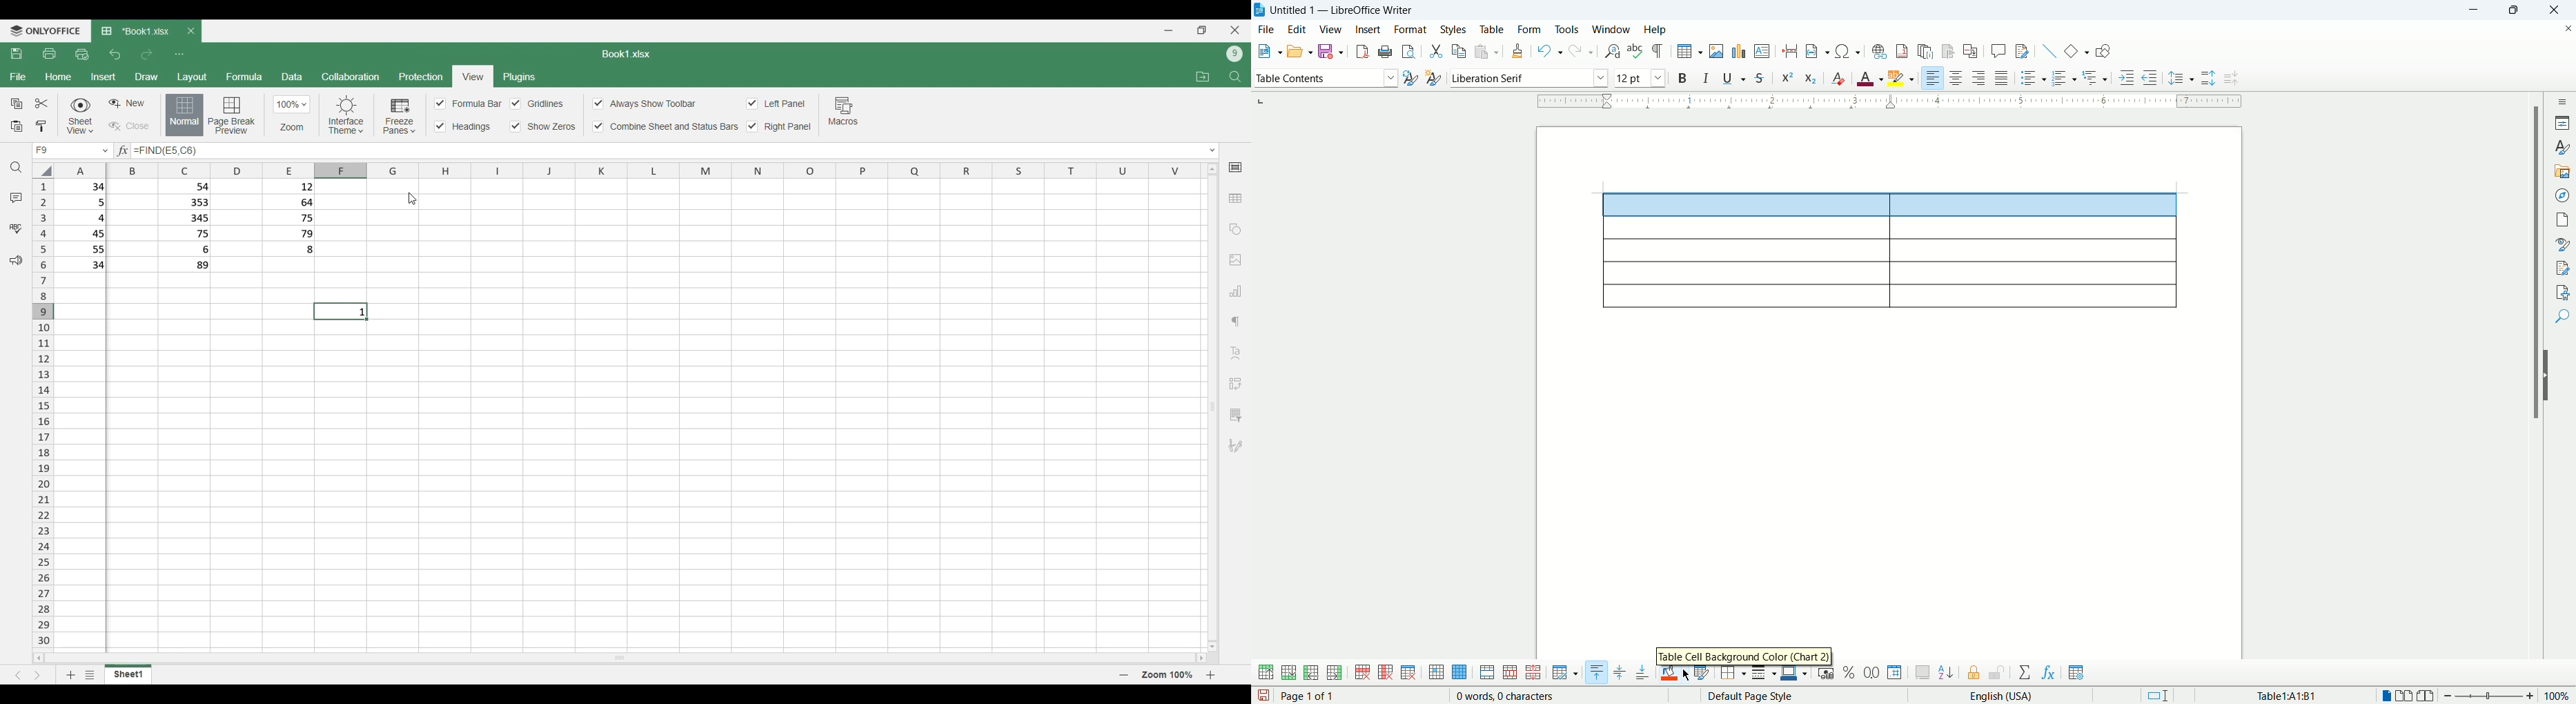 The width and height of the screenshot is (2576, 728). What do you see at coordinates (1793, 50) in the screenshot?
I see `insert page break` at bounding box center [1793, 50].